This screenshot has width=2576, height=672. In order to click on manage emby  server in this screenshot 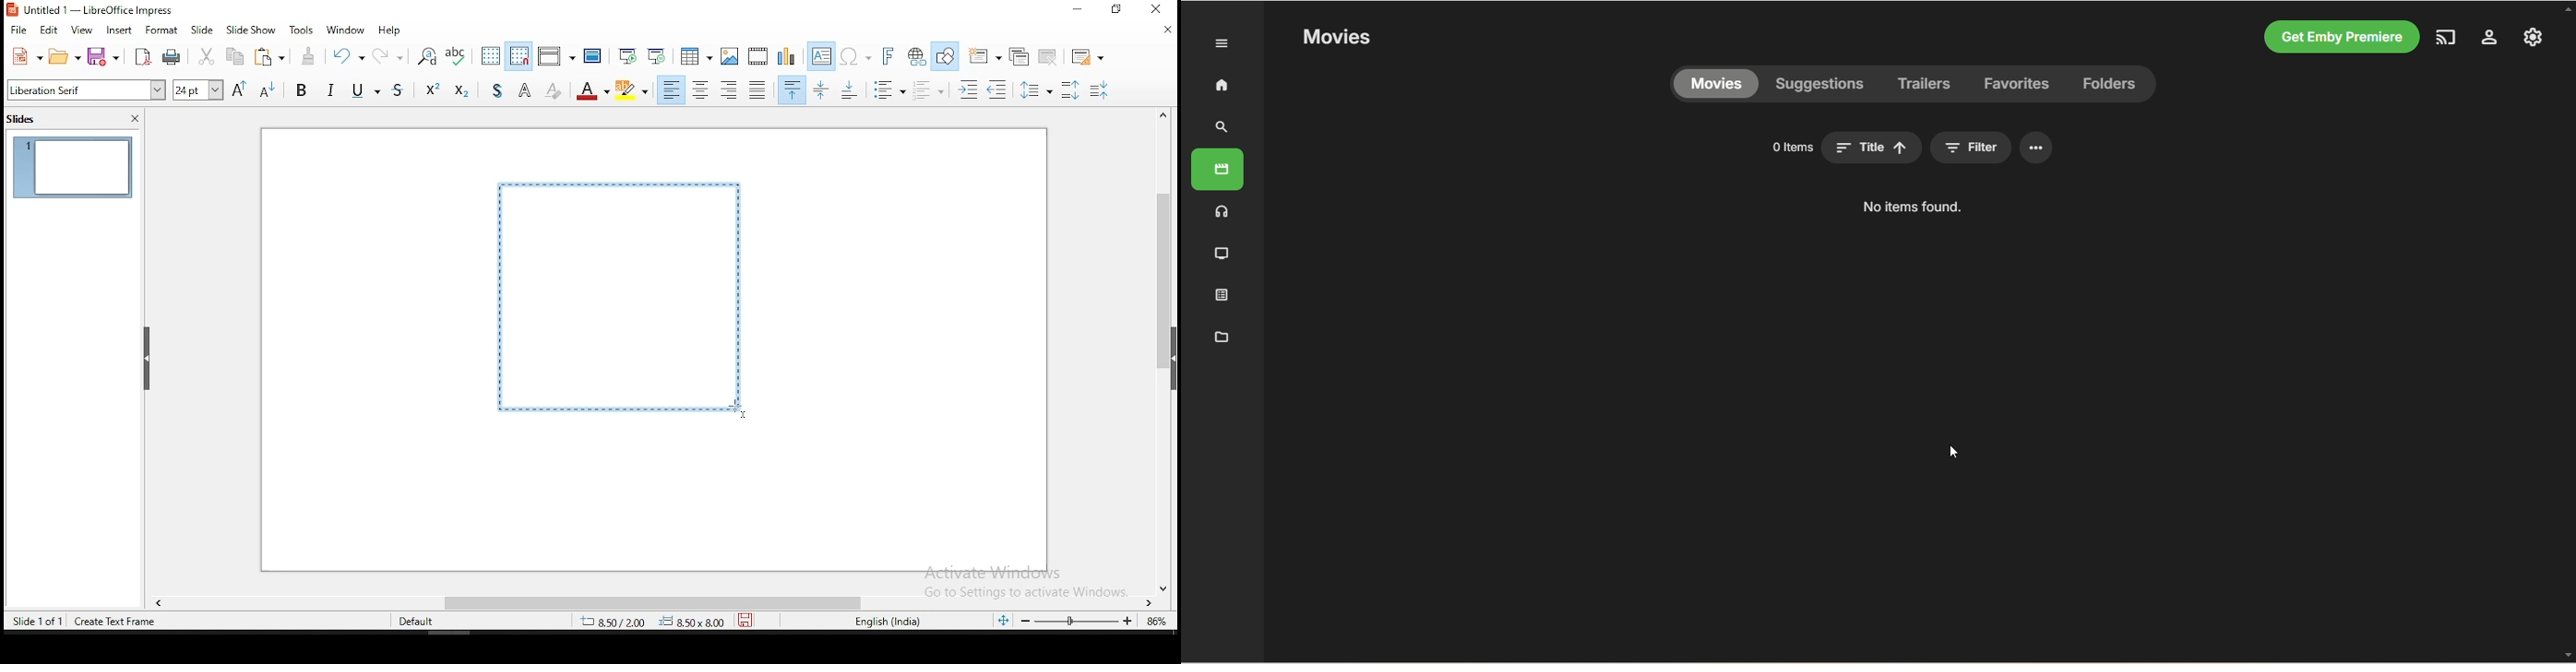, I will do `click(2534, 36)`.